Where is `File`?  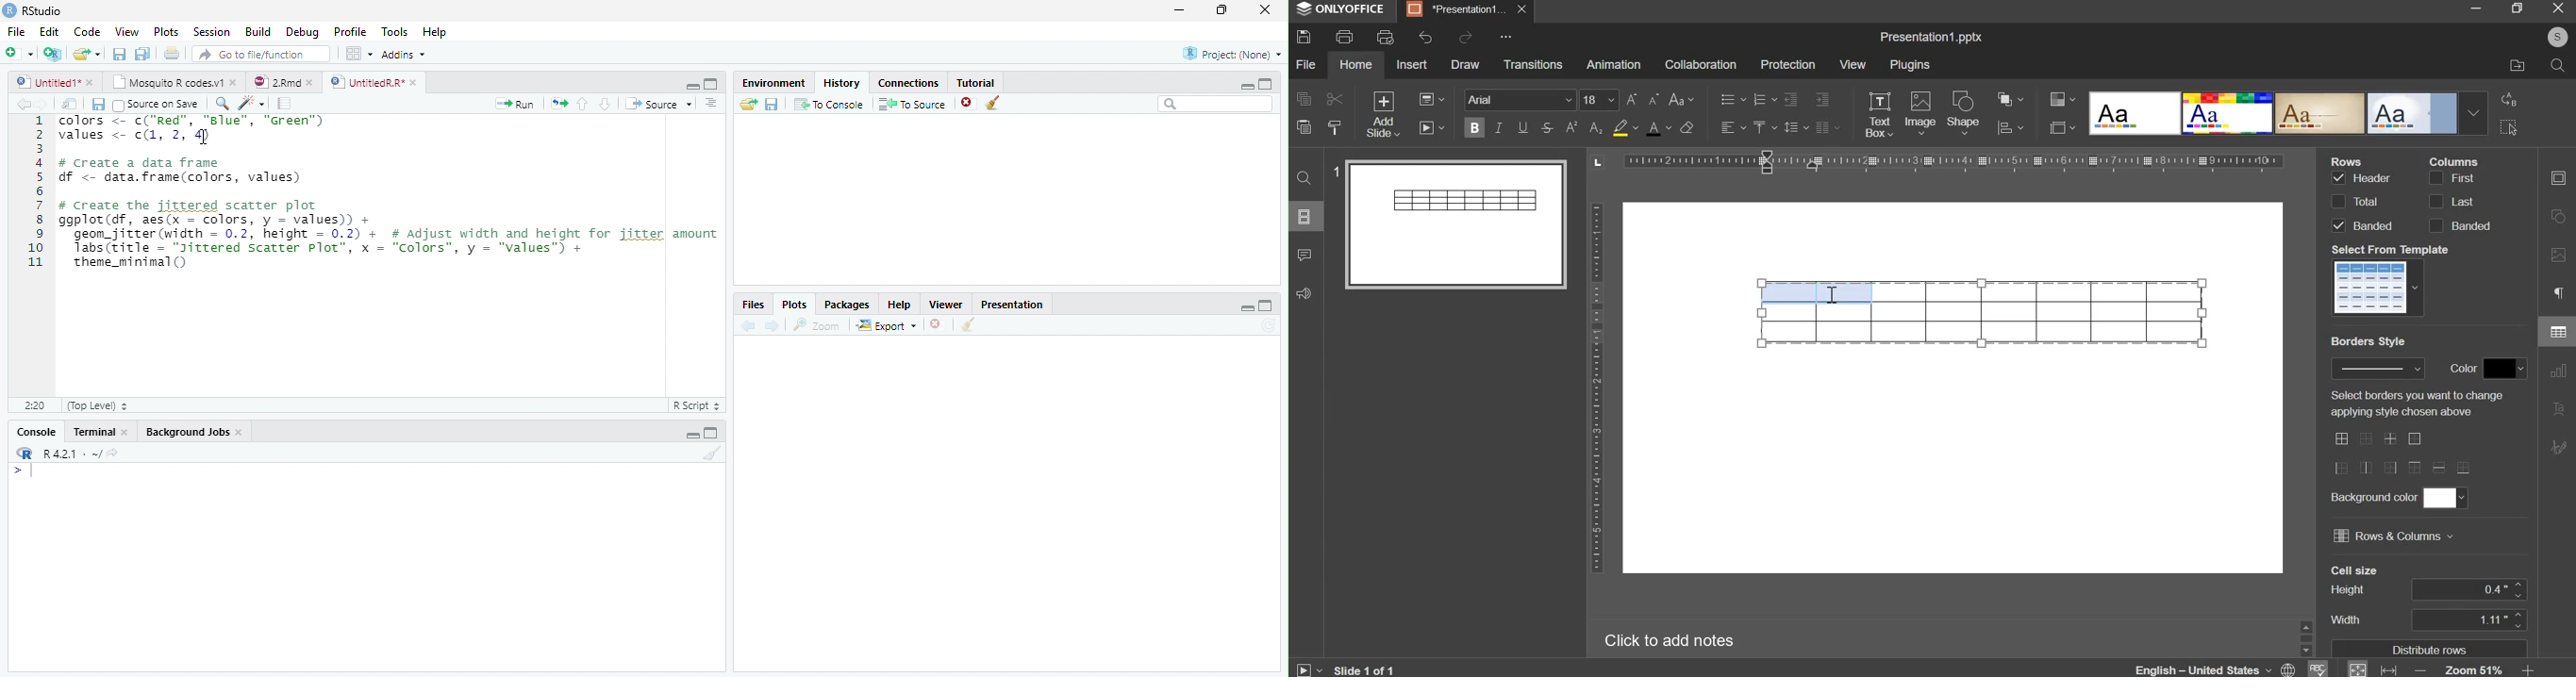
File is located at coordinates (17, 32).